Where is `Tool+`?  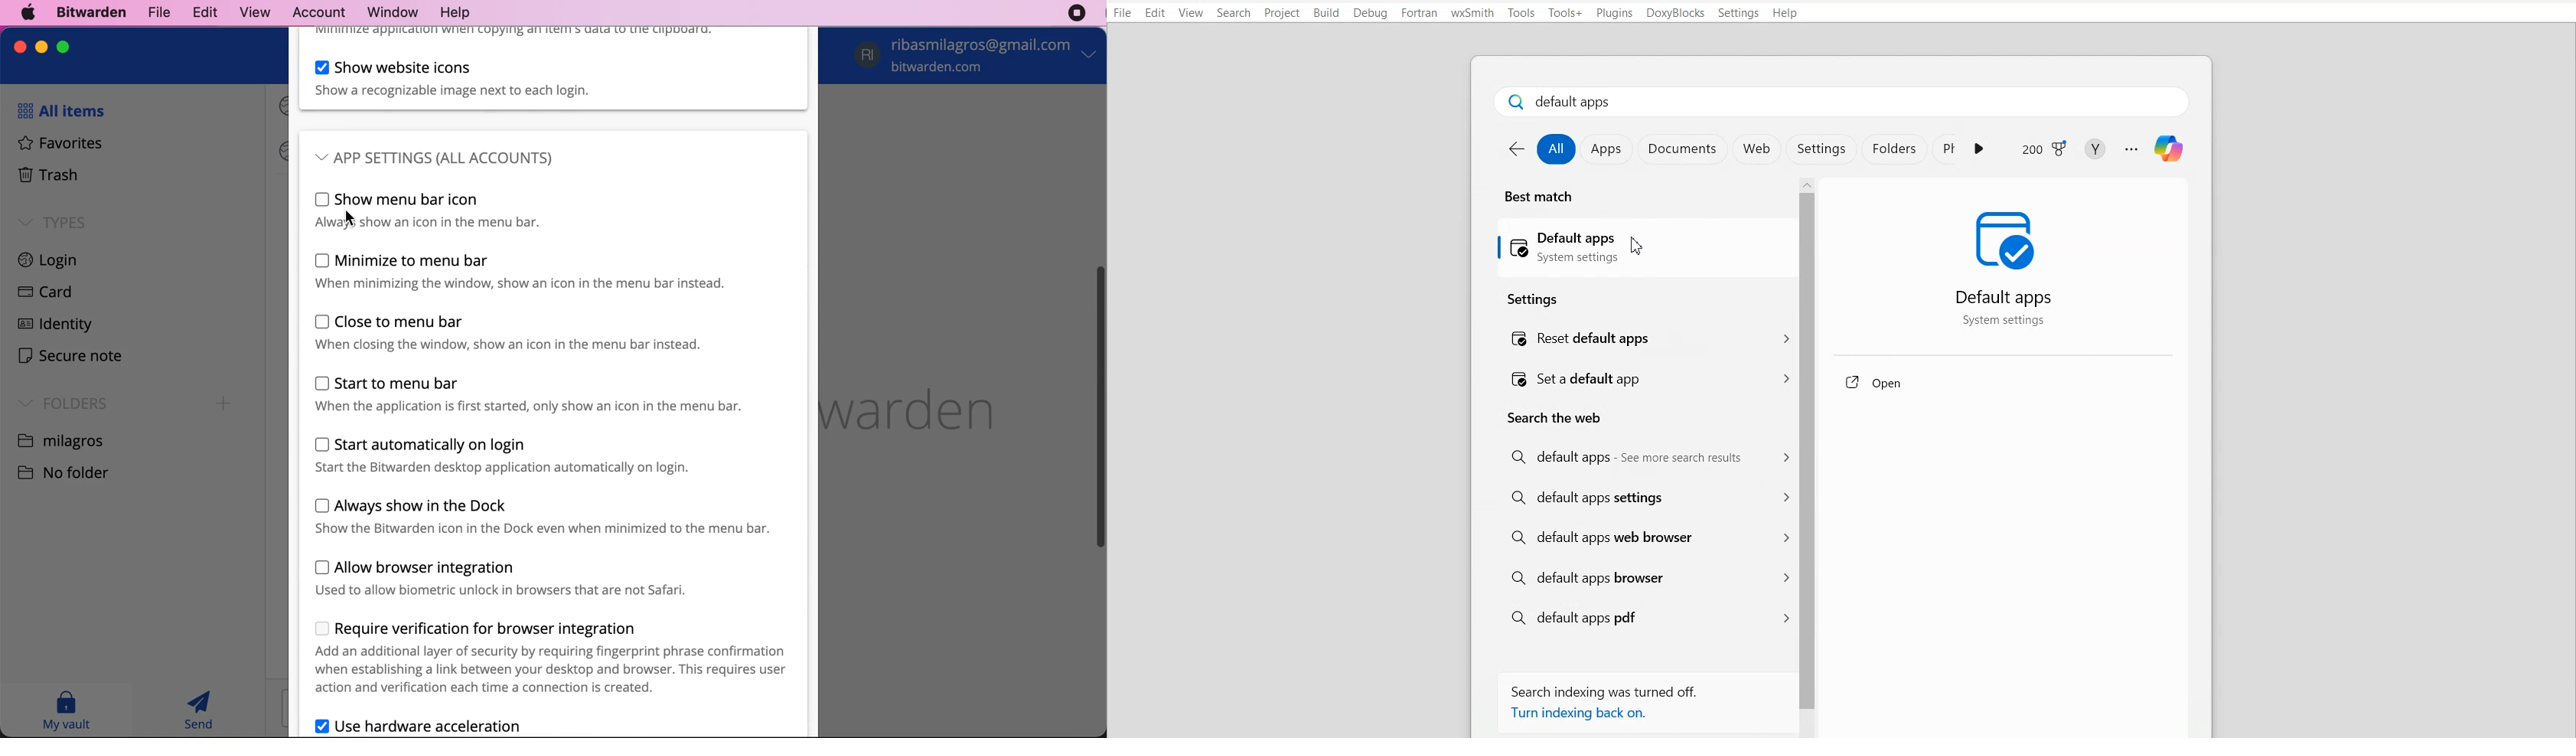 Tool+ is located at coordinates (1567, 13).